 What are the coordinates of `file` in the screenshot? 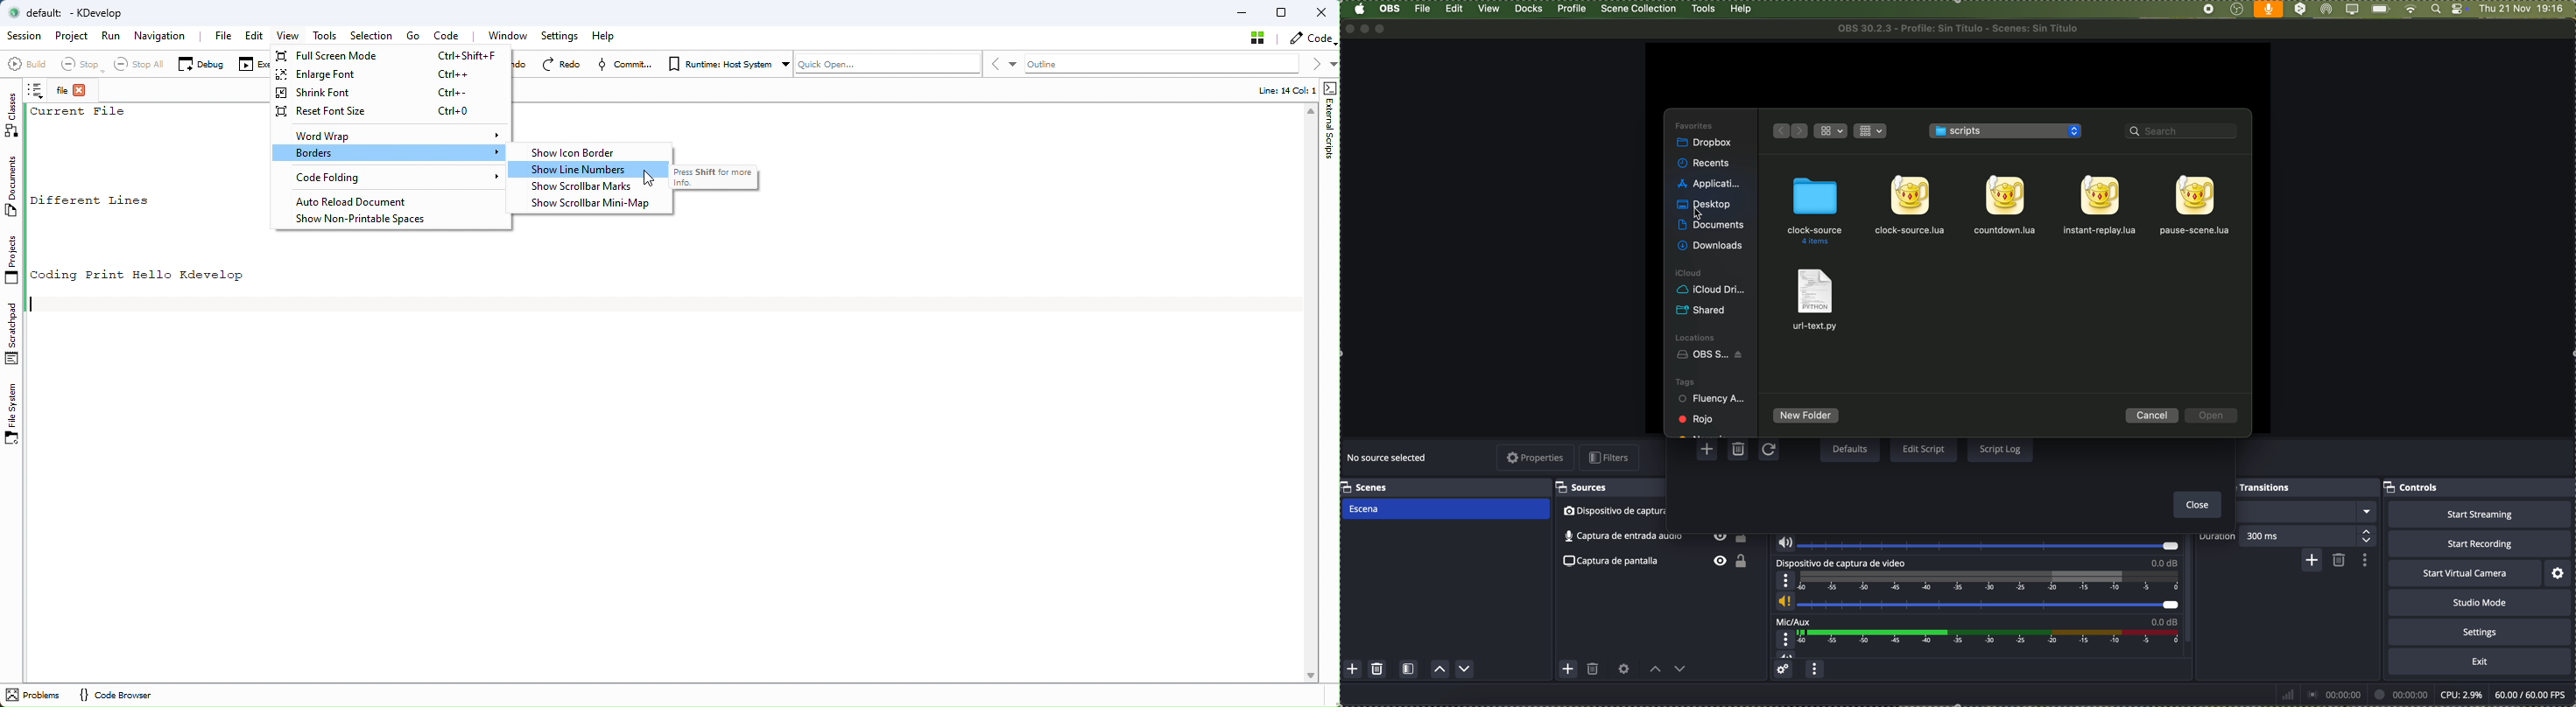 It's located at (1915, 207).